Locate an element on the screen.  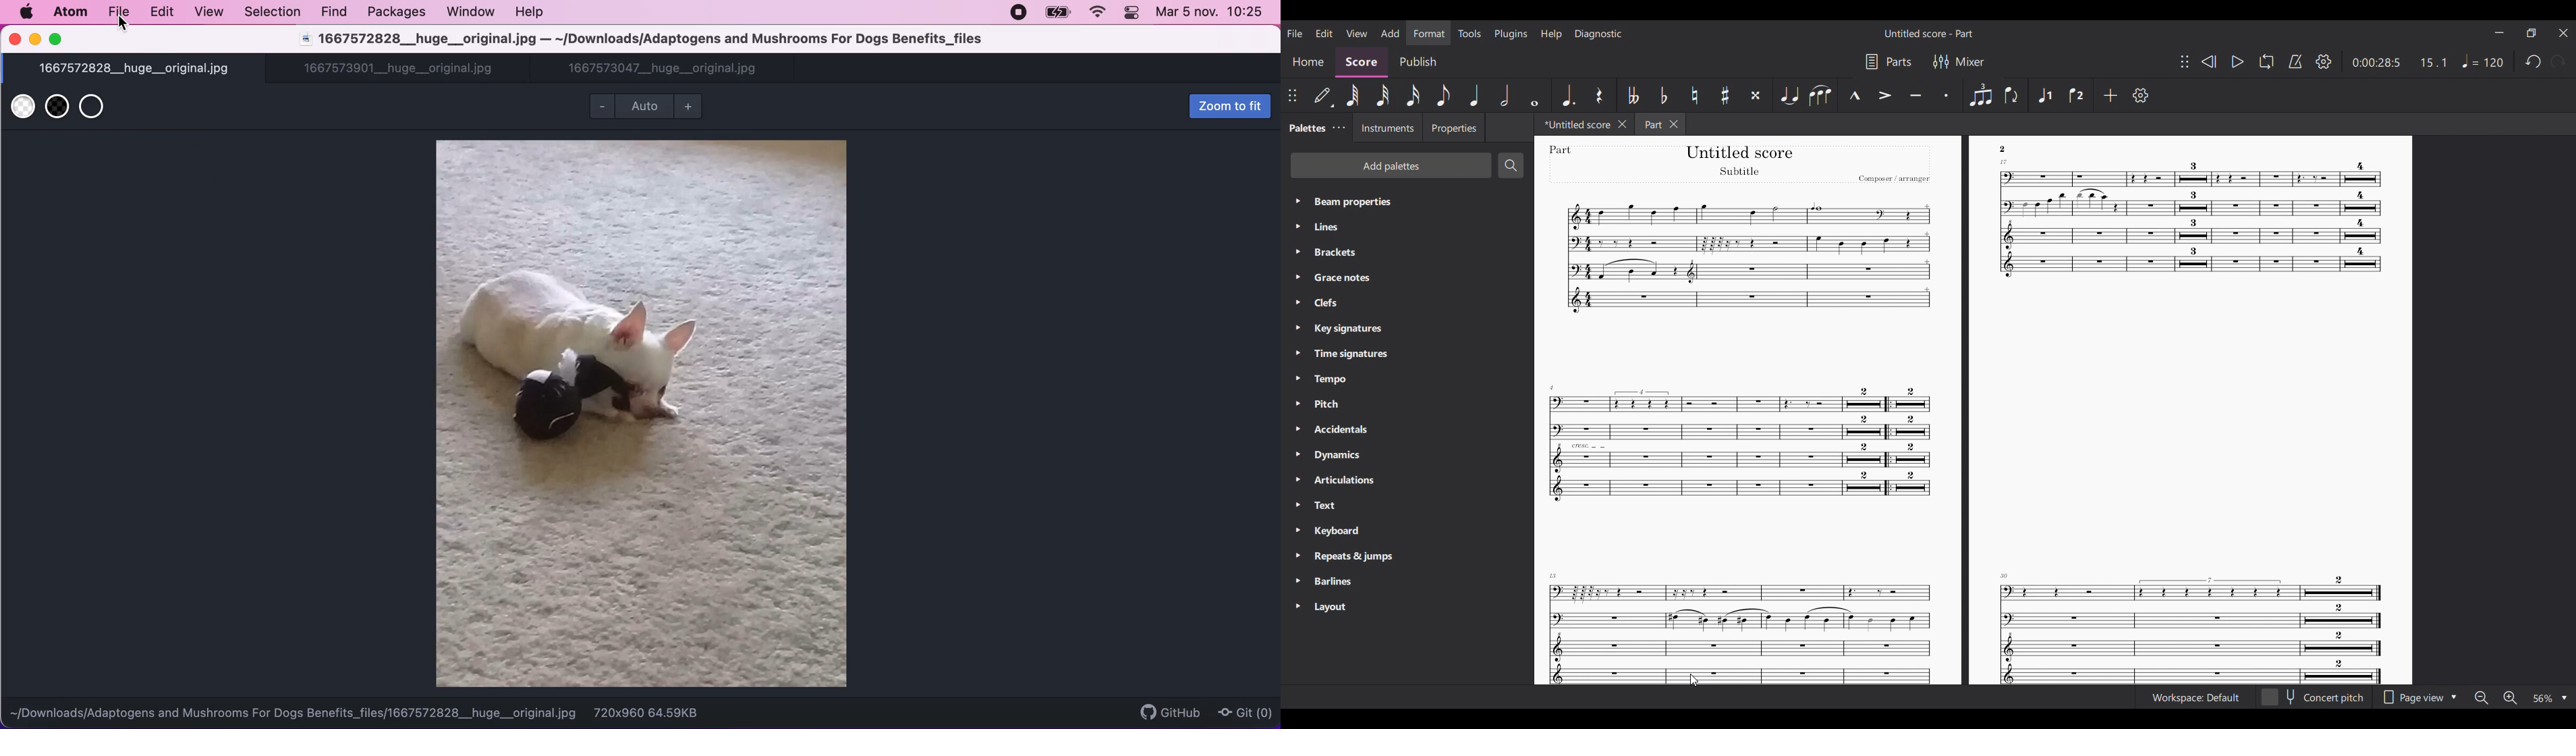
Publish section is located at coordinates (1418, 62).